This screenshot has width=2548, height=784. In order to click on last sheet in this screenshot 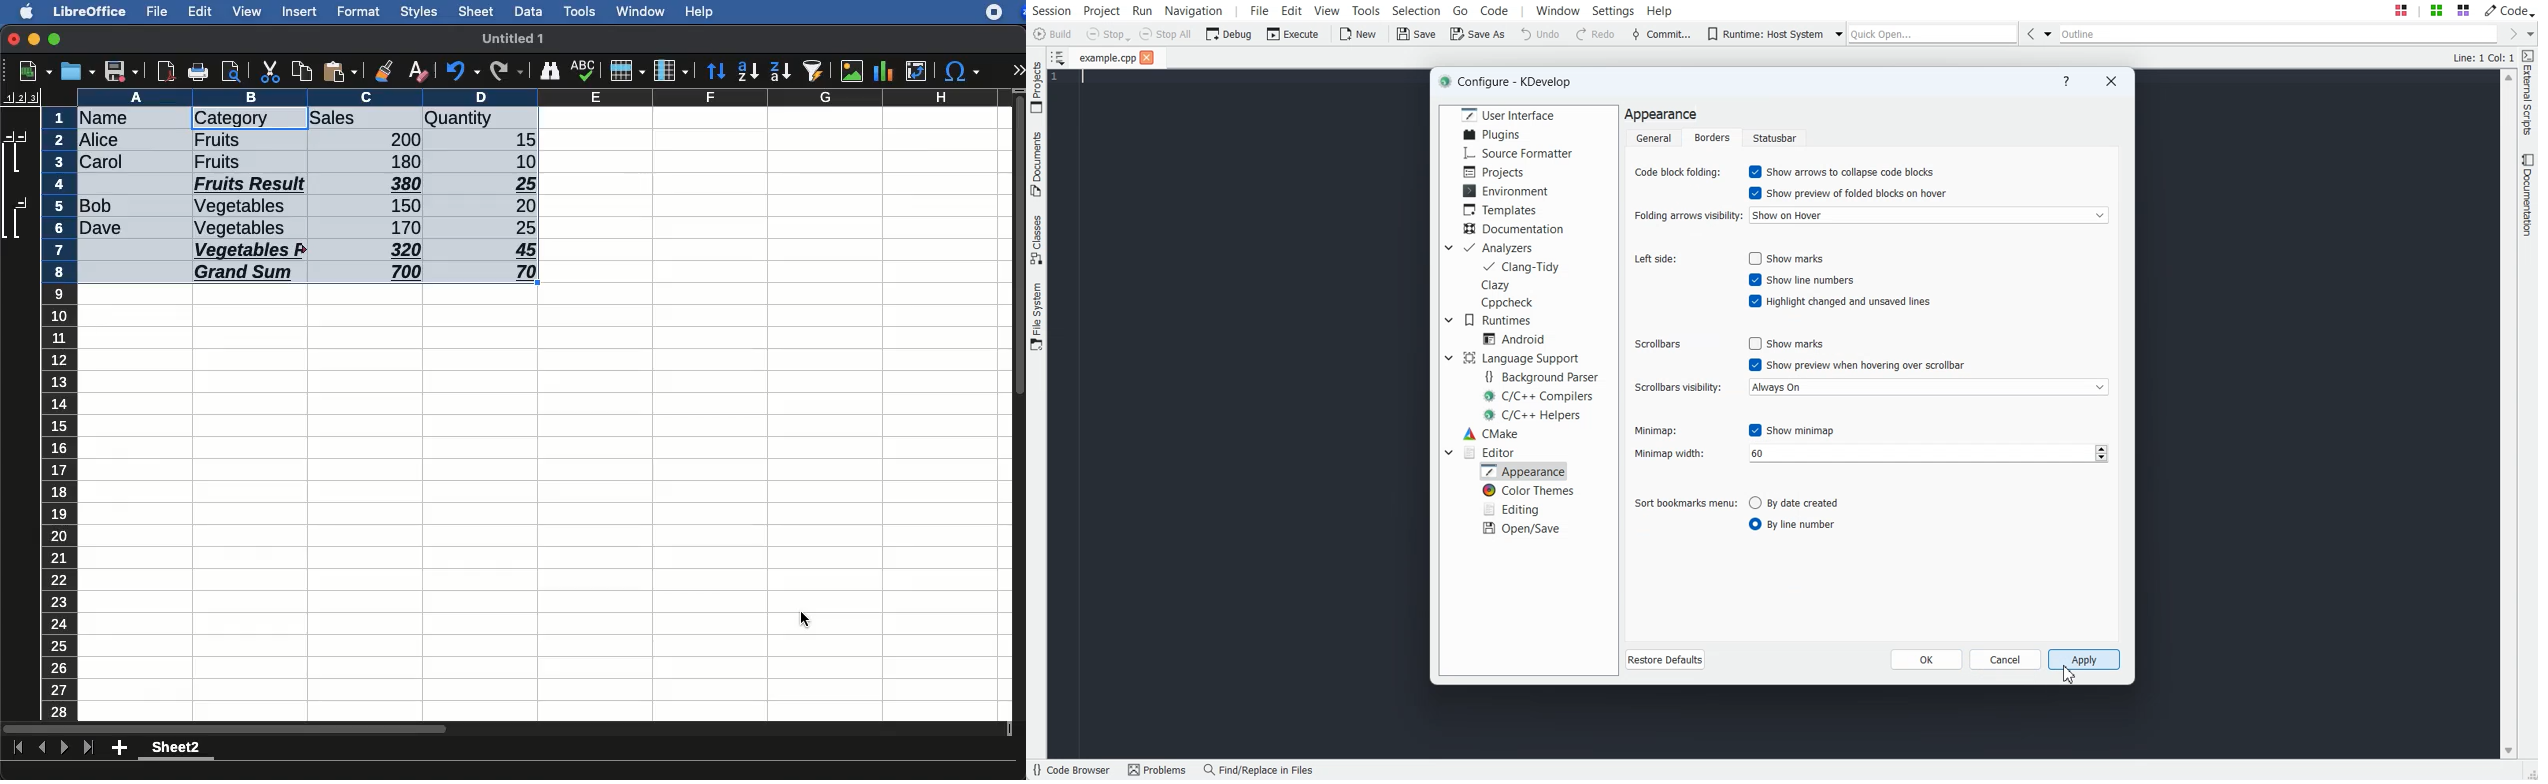, I will do `click(88, 748)`.